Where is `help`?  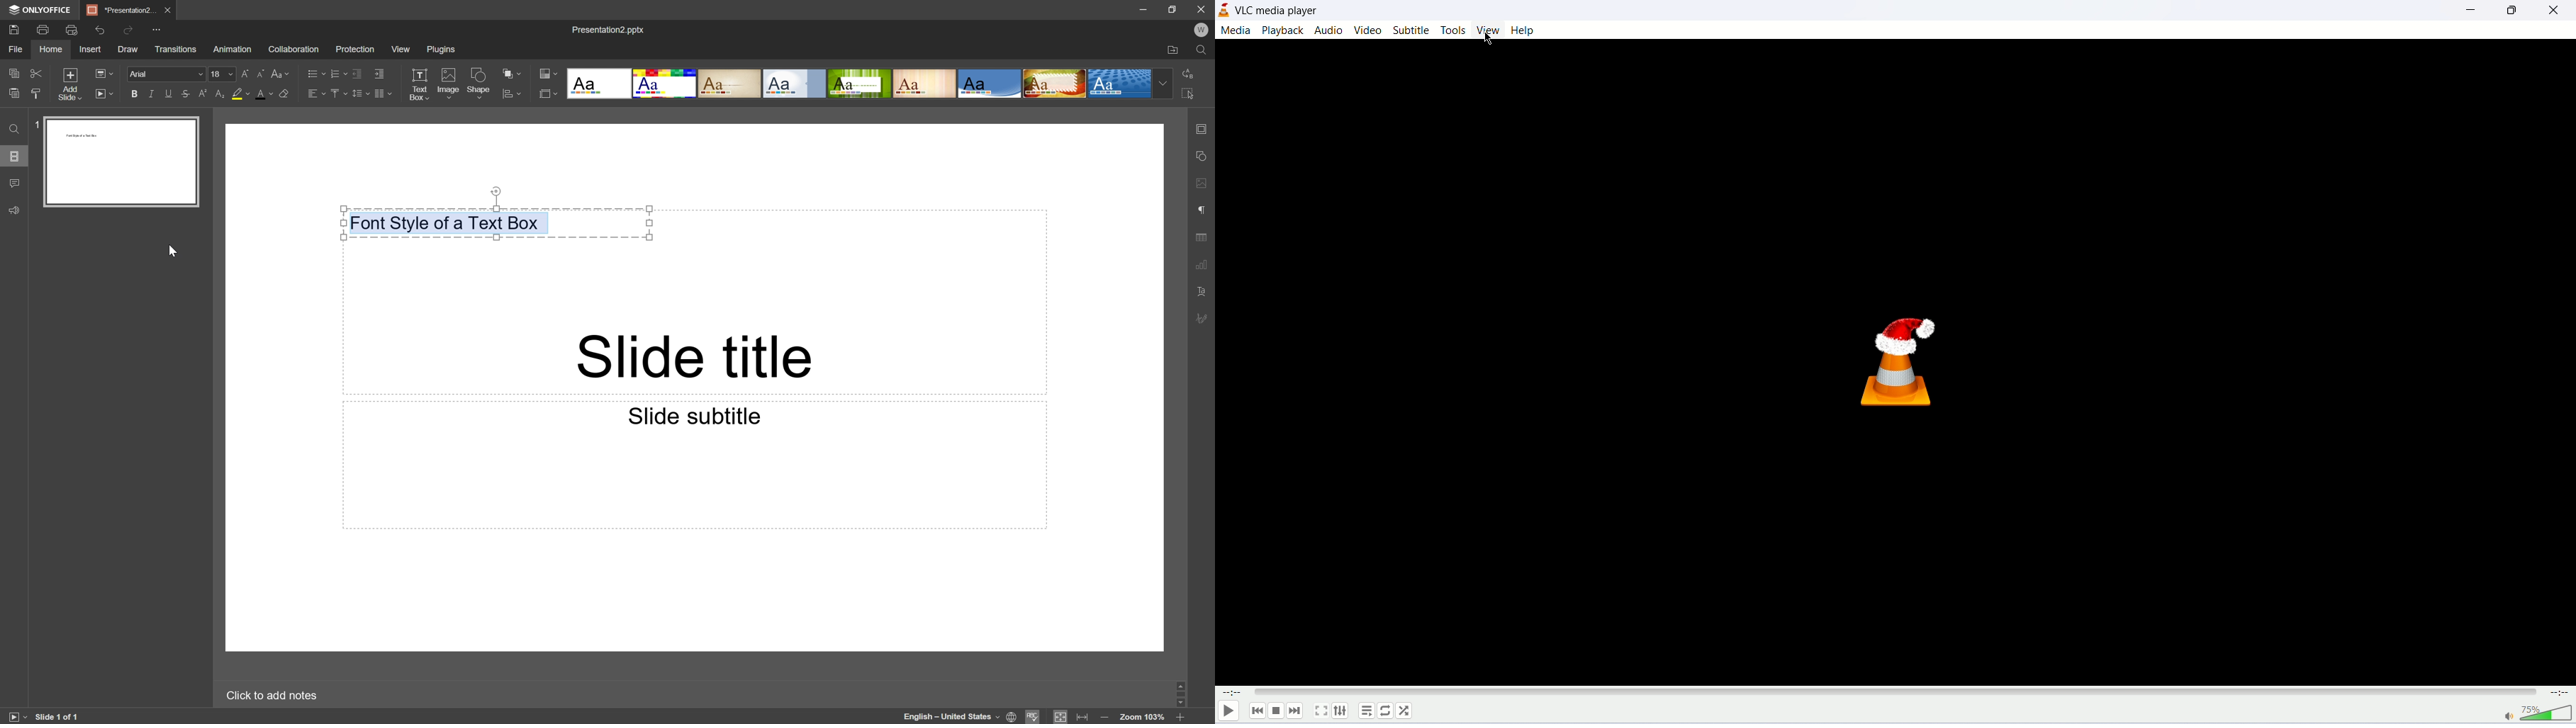 help is located at coordinates (1523, 30).